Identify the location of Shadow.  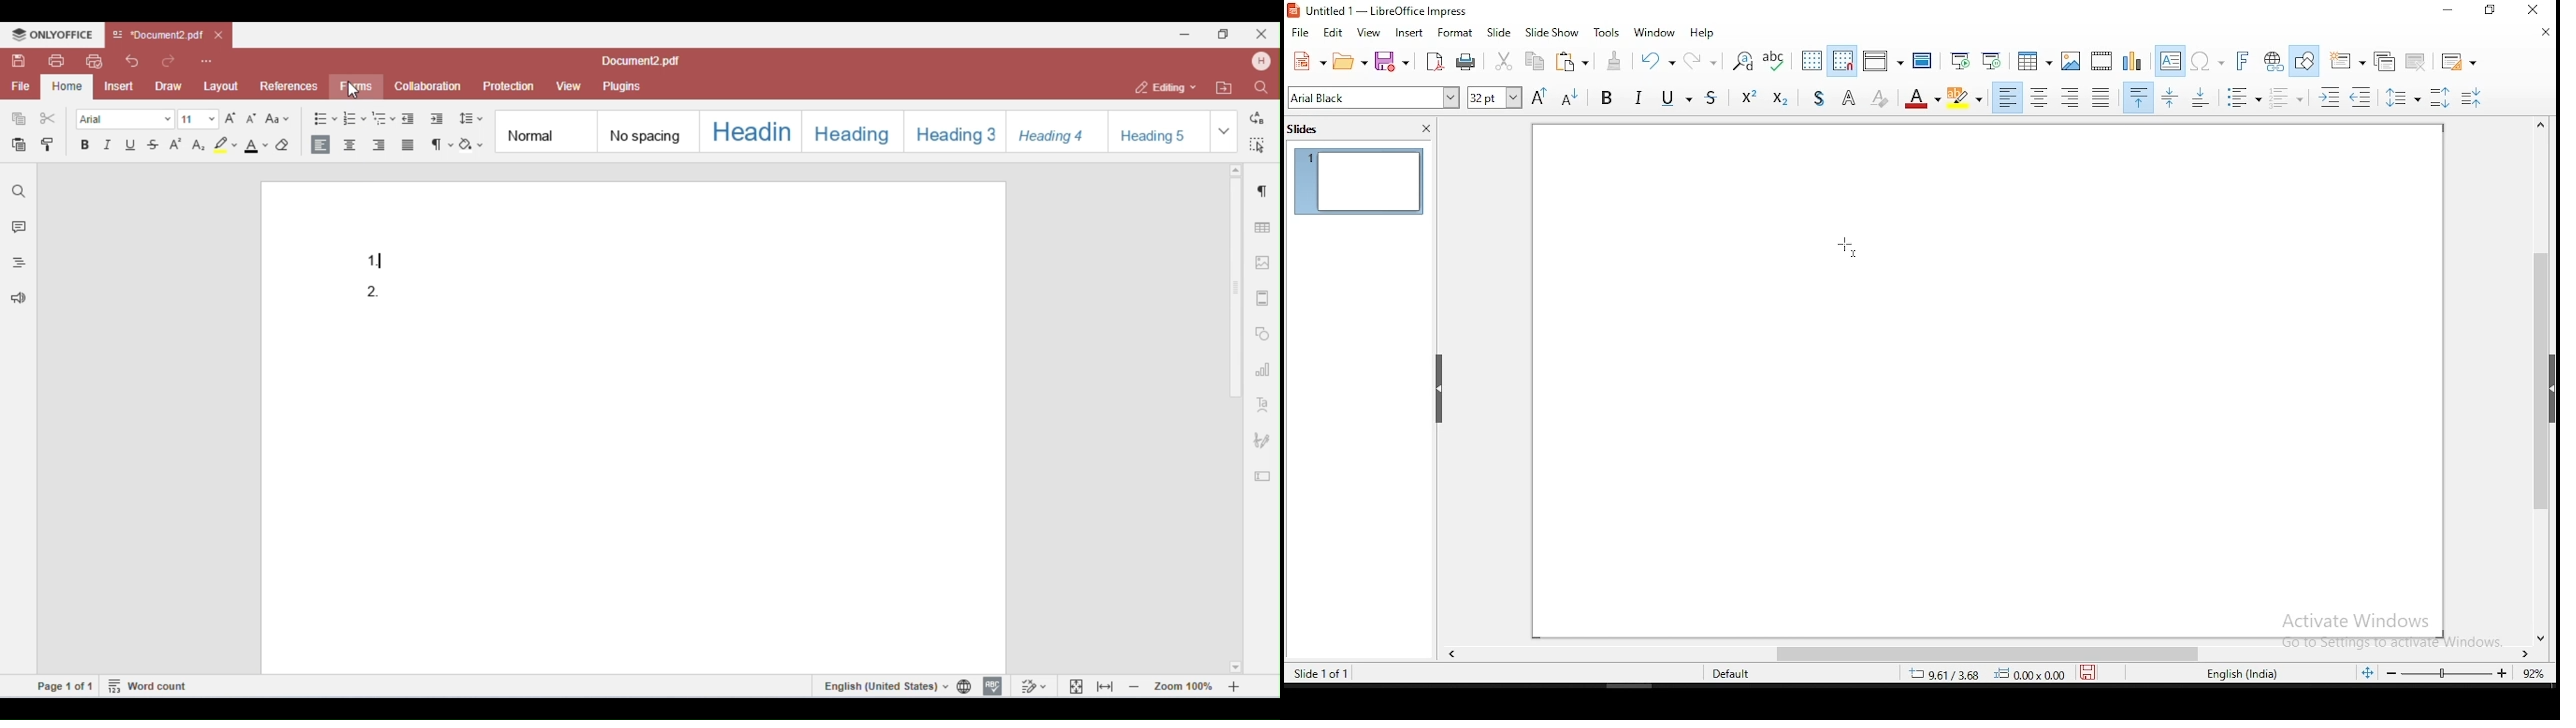
(1819, 96).